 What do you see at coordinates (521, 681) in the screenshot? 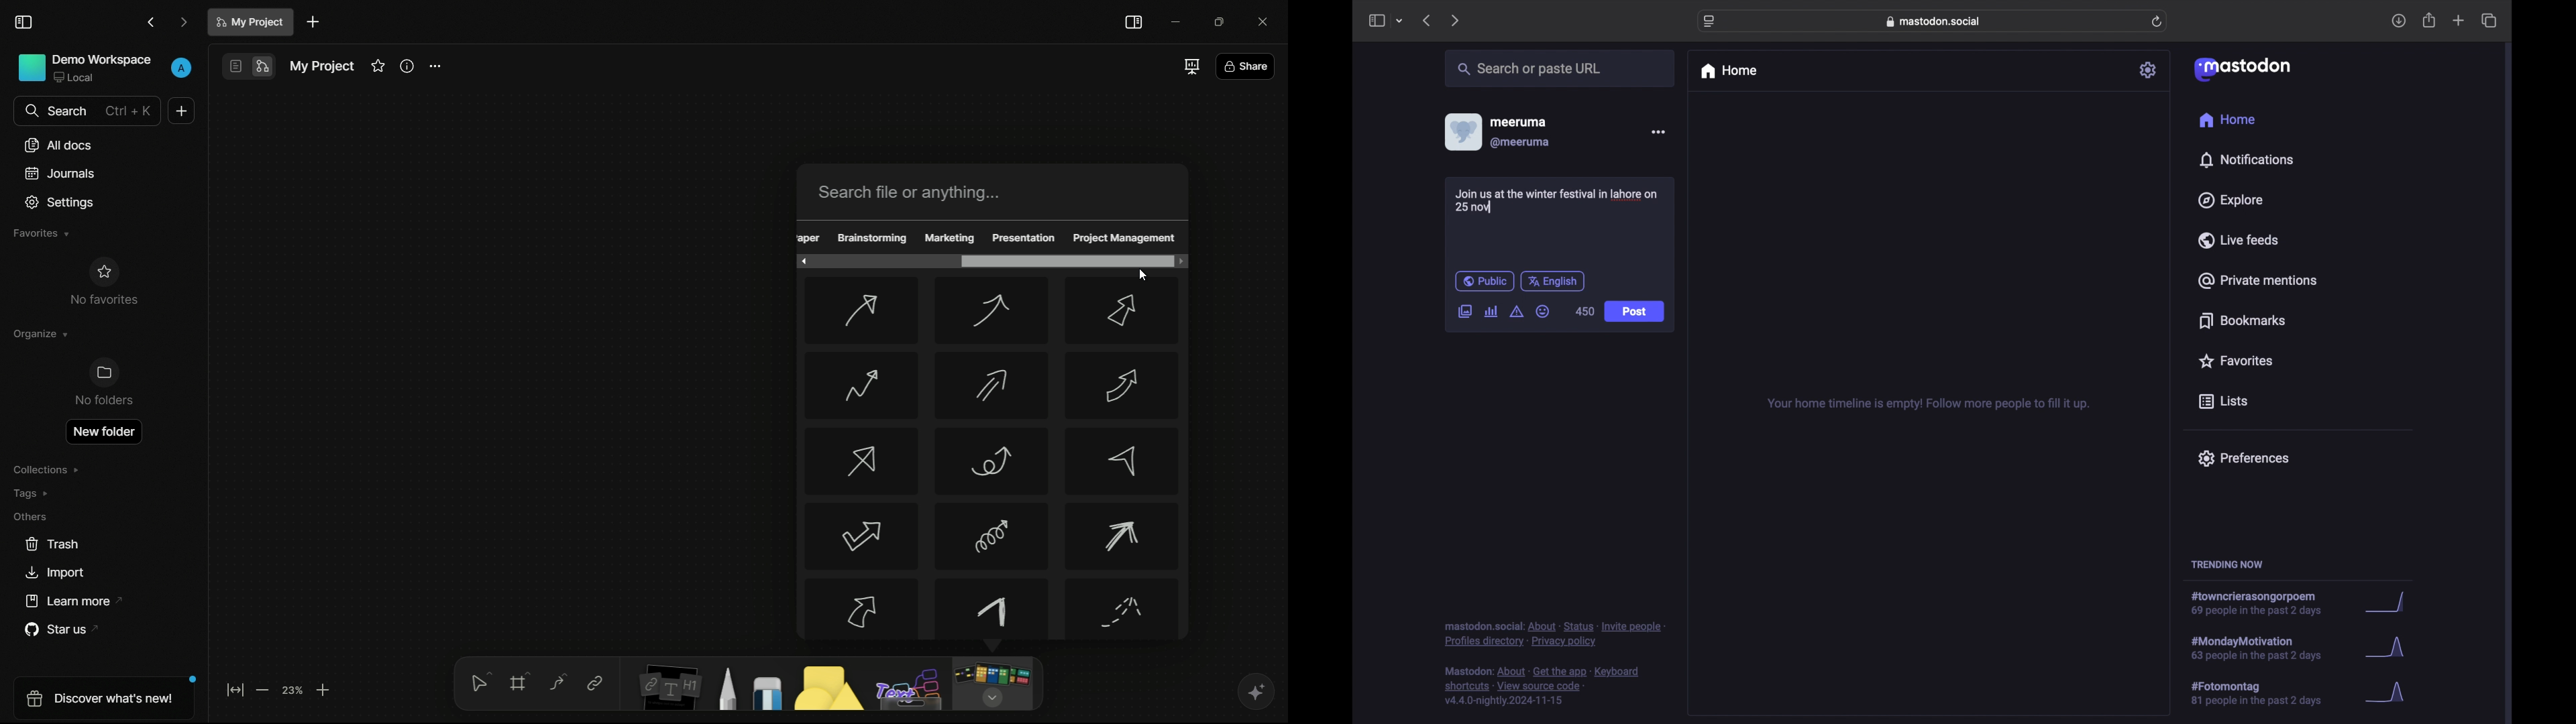
I see `frames` at bounding box center [521, 681].